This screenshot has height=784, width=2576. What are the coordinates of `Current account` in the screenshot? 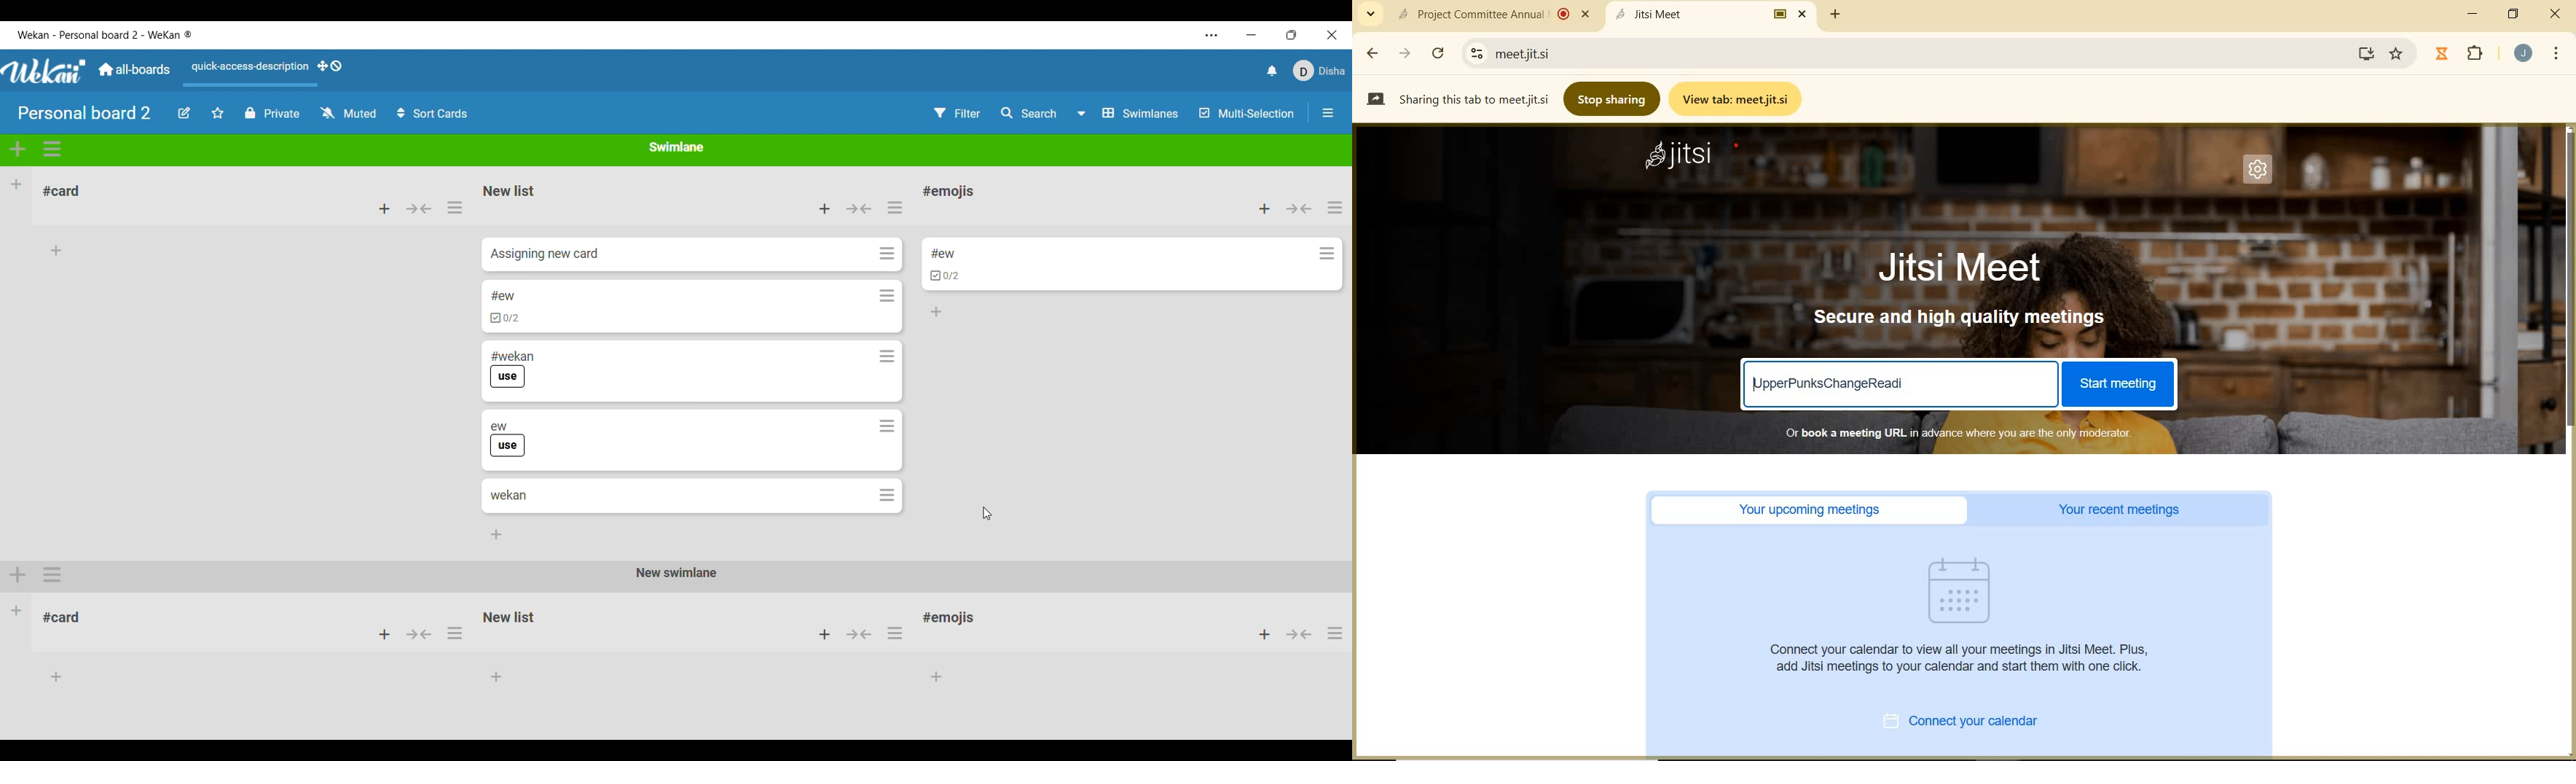 It's located at (1320, 70).